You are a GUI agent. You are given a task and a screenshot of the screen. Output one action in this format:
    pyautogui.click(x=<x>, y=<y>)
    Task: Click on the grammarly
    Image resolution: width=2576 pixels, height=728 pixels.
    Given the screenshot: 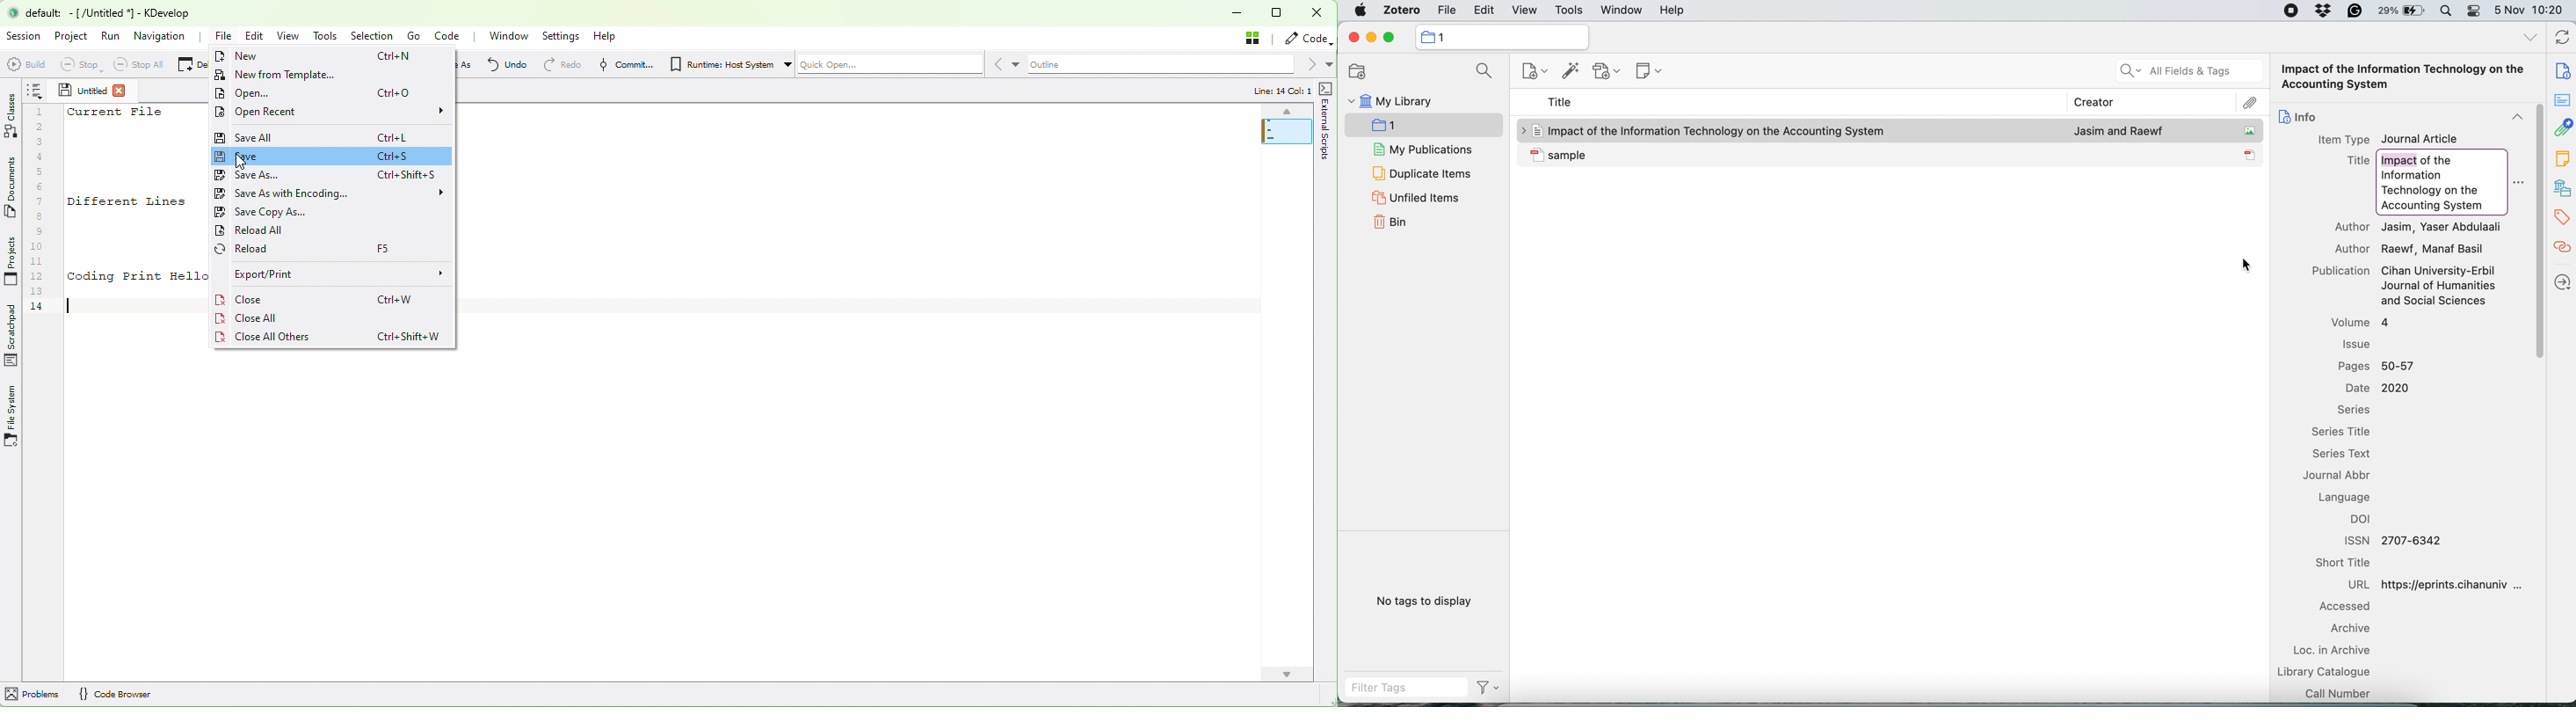 What is the action you would take?
    pyautogui.click(x=2356, y=11)
    